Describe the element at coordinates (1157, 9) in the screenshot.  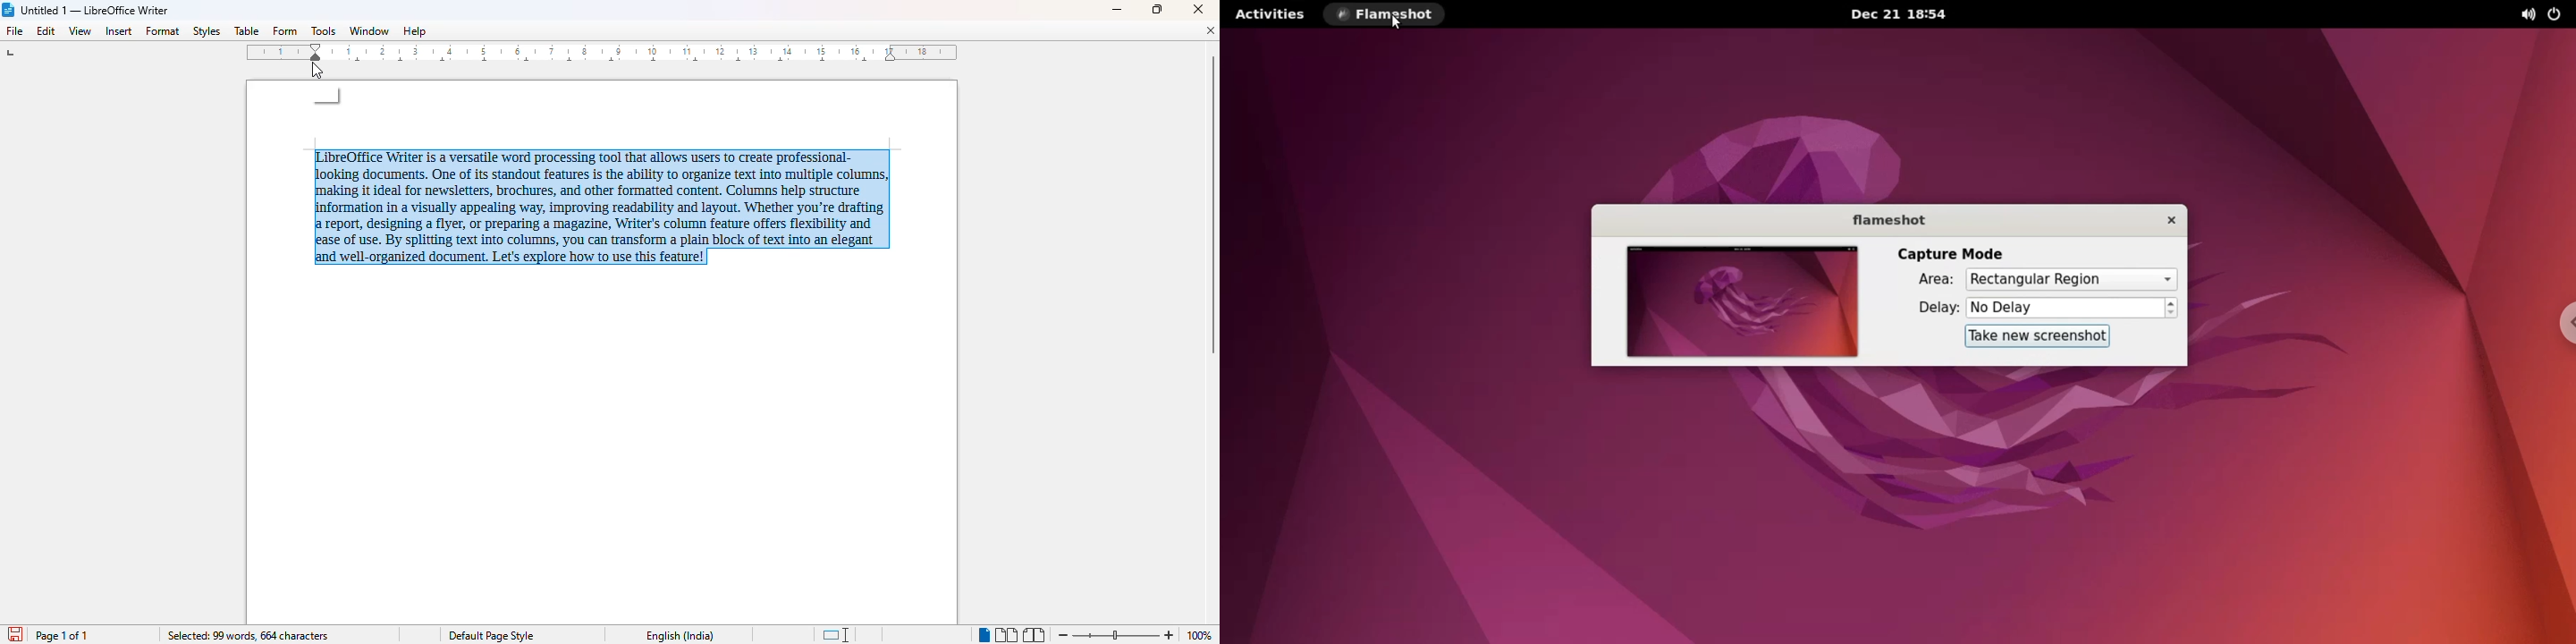
I see `maximize` at that location.